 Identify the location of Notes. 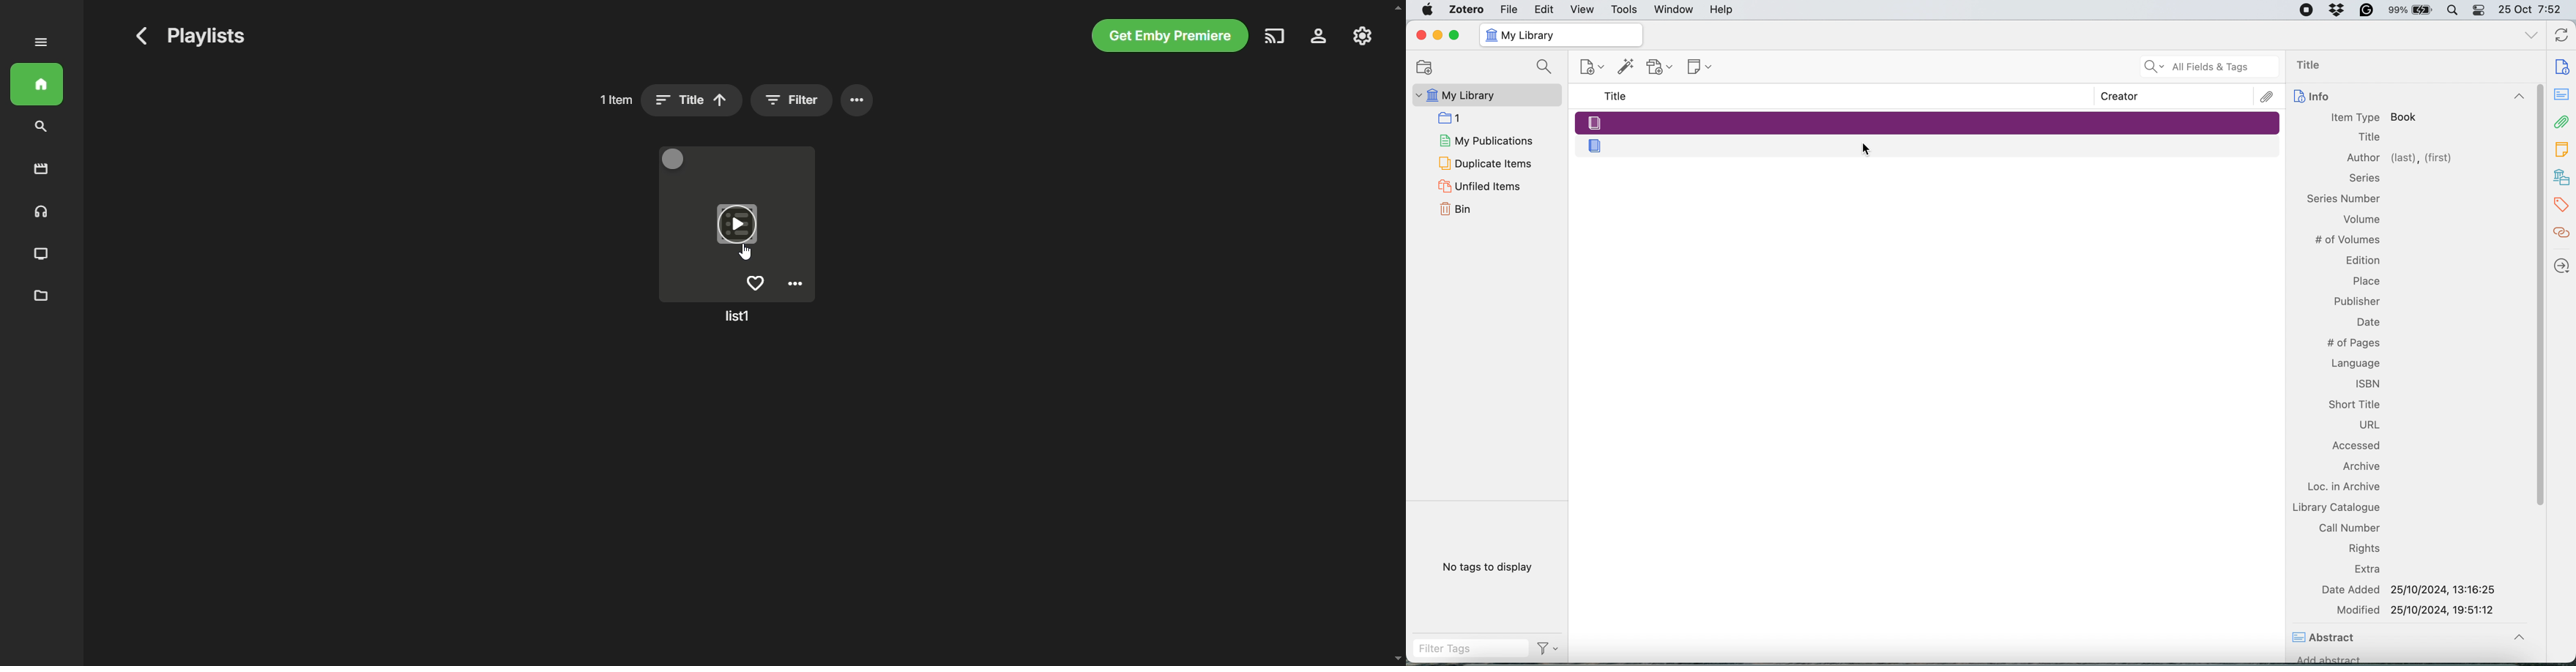
(2563, 147).